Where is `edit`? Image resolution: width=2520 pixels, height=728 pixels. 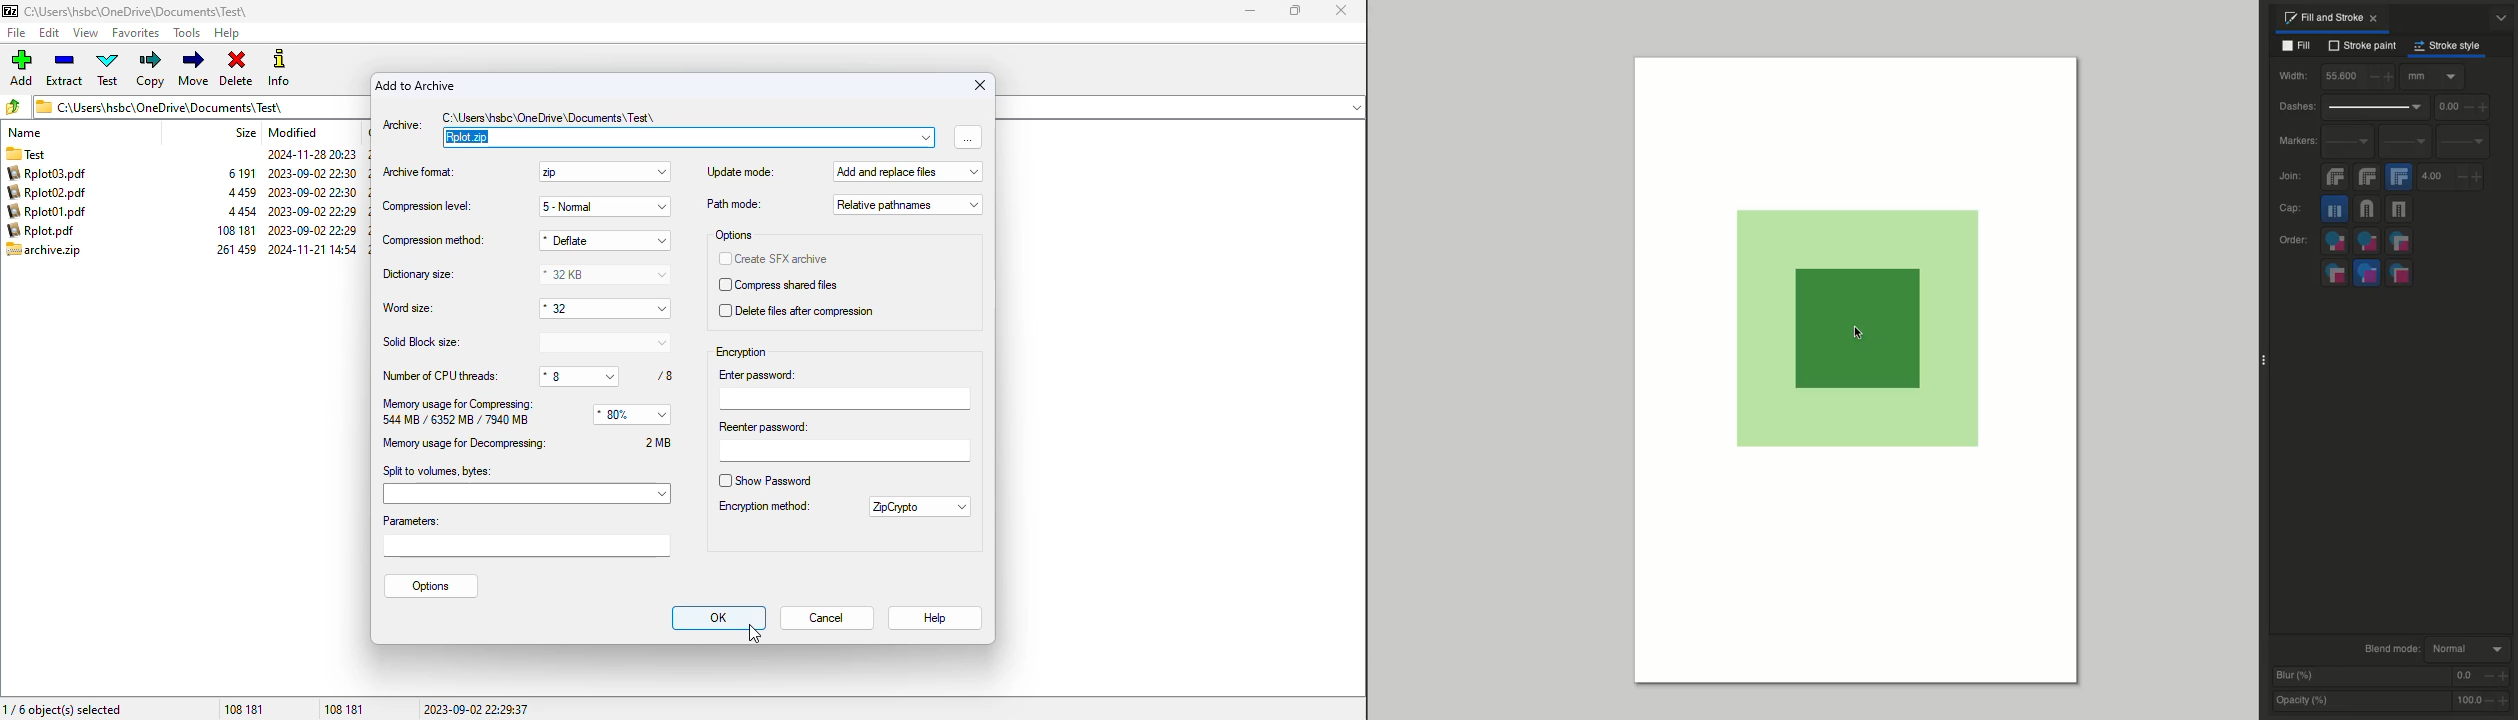 edit is located at coordinates (50, 32).